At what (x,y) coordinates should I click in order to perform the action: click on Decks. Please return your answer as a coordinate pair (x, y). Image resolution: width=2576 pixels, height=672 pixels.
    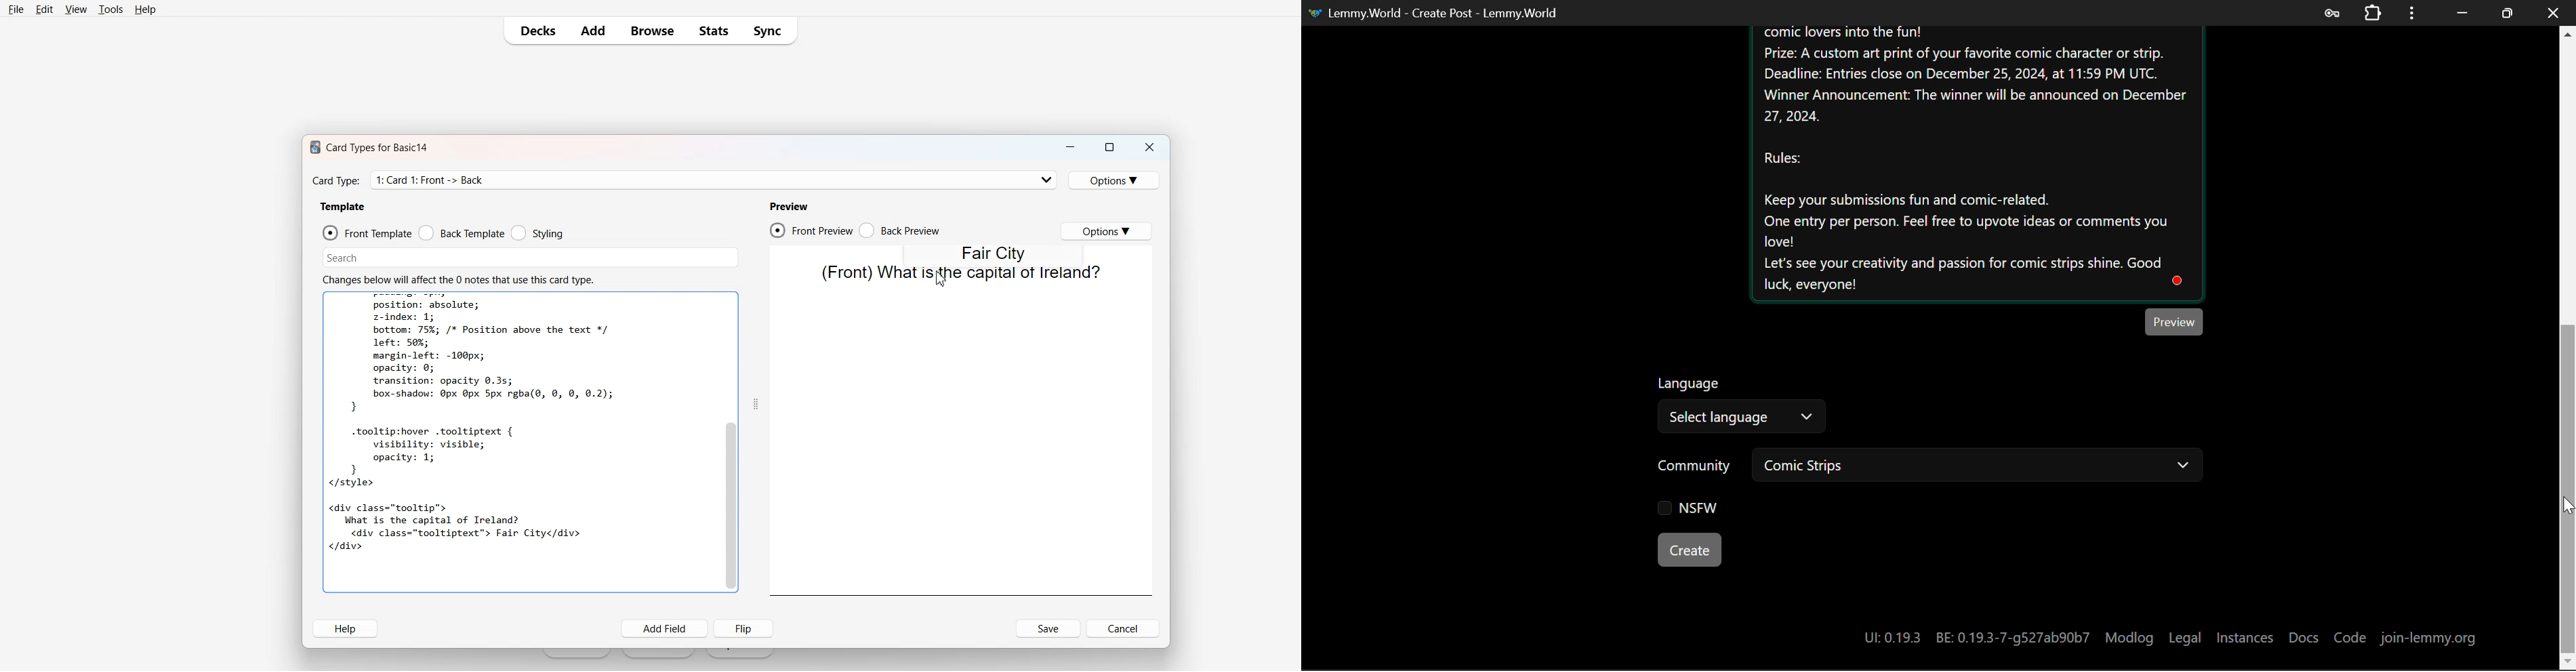
    Looking at the image, I should click on (534, 30).